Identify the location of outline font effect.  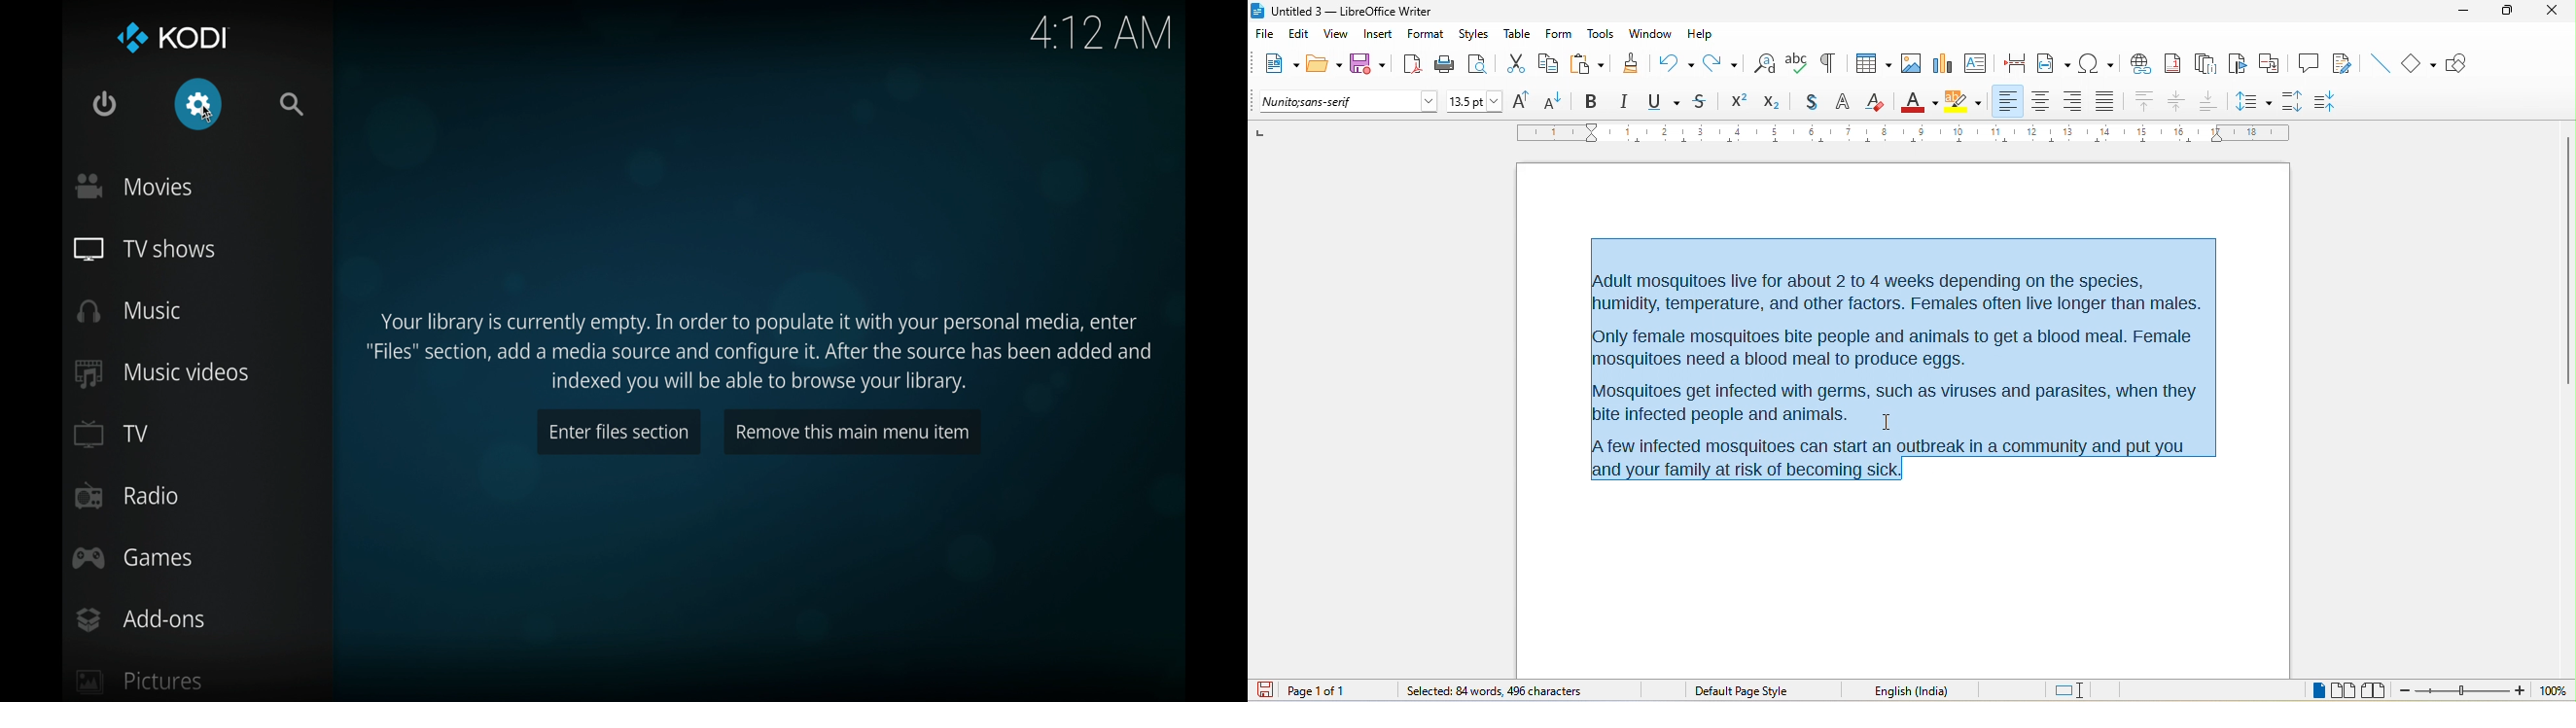
(1844, 103).